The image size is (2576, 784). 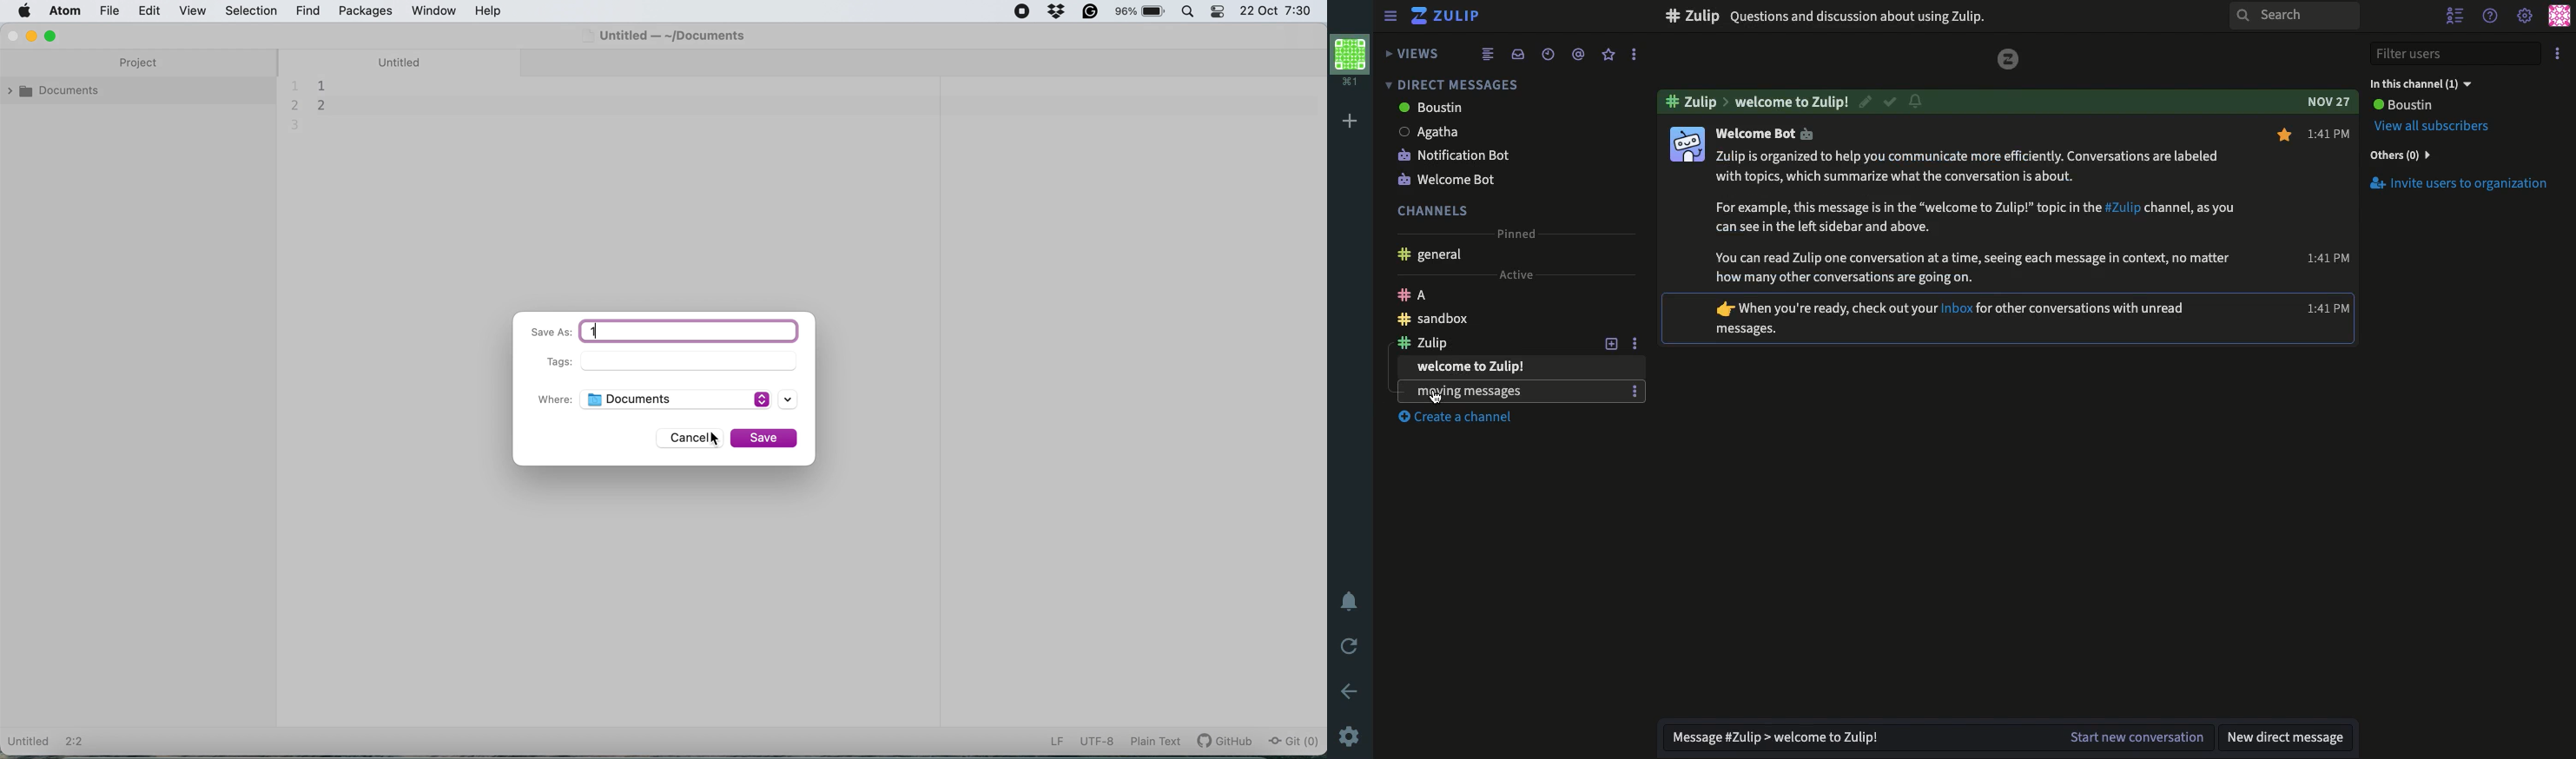 I want to click on Zulip, so click(x=1449, y=18).